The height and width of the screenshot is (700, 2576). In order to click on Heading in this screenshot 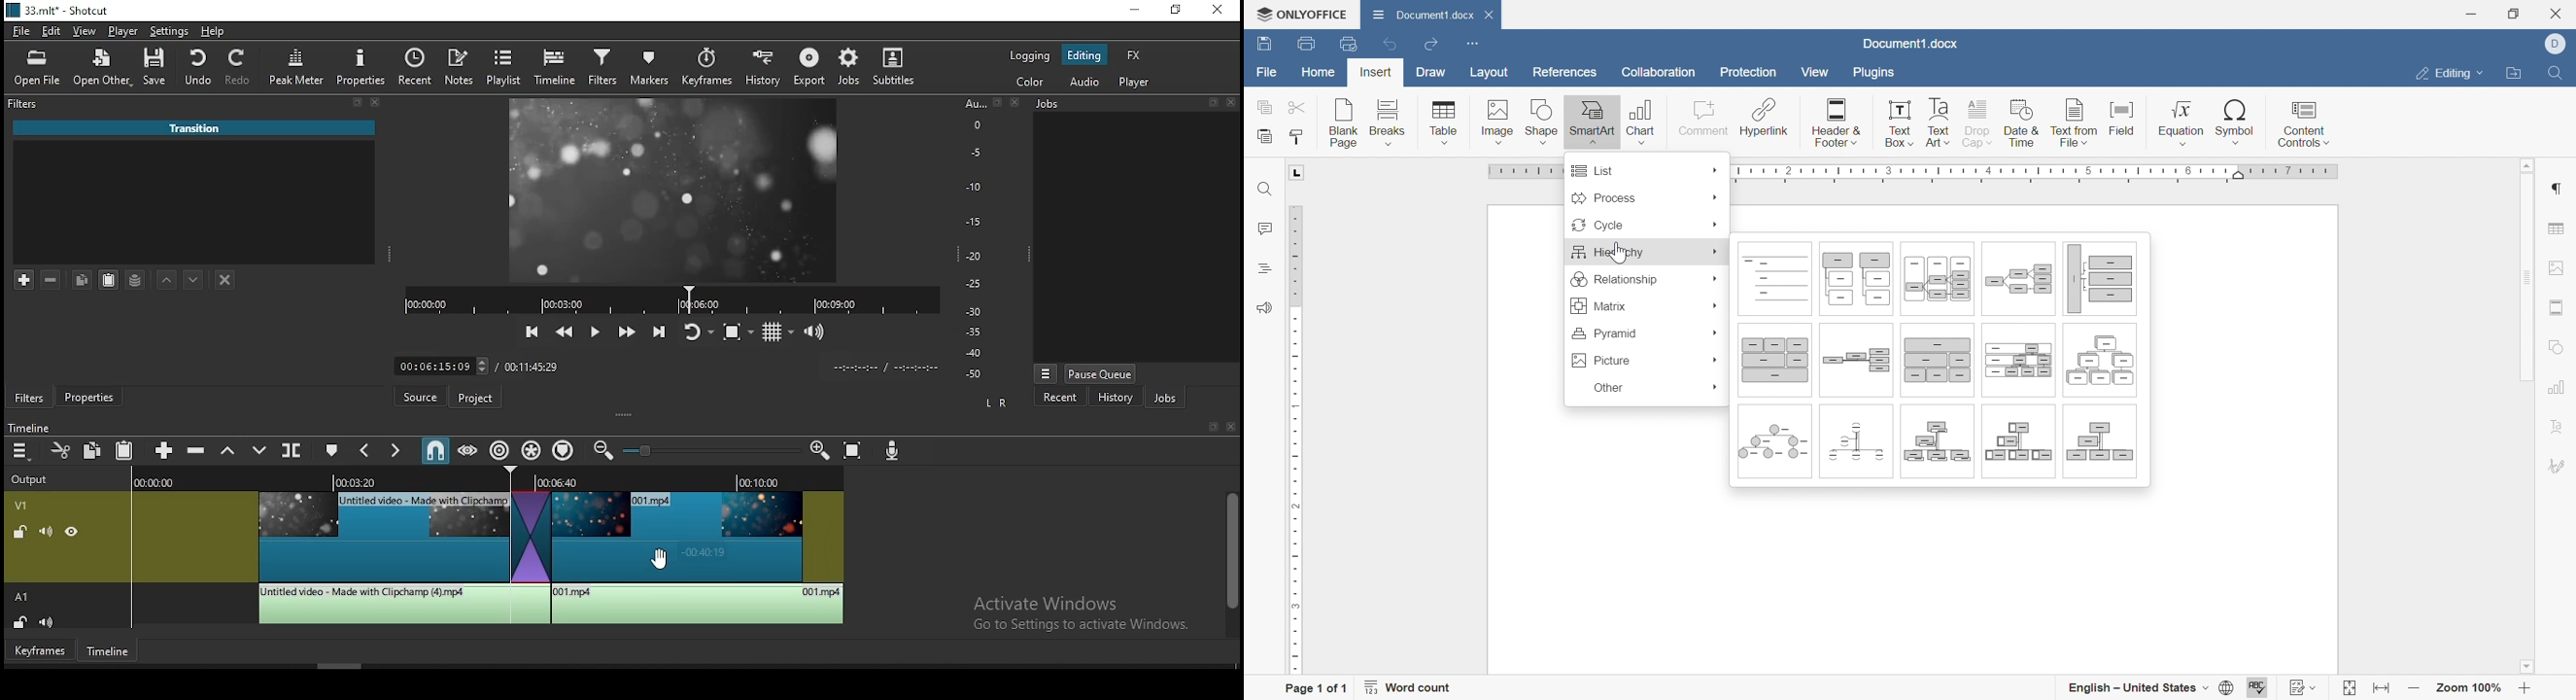, I will do `click(1263, 267)`.